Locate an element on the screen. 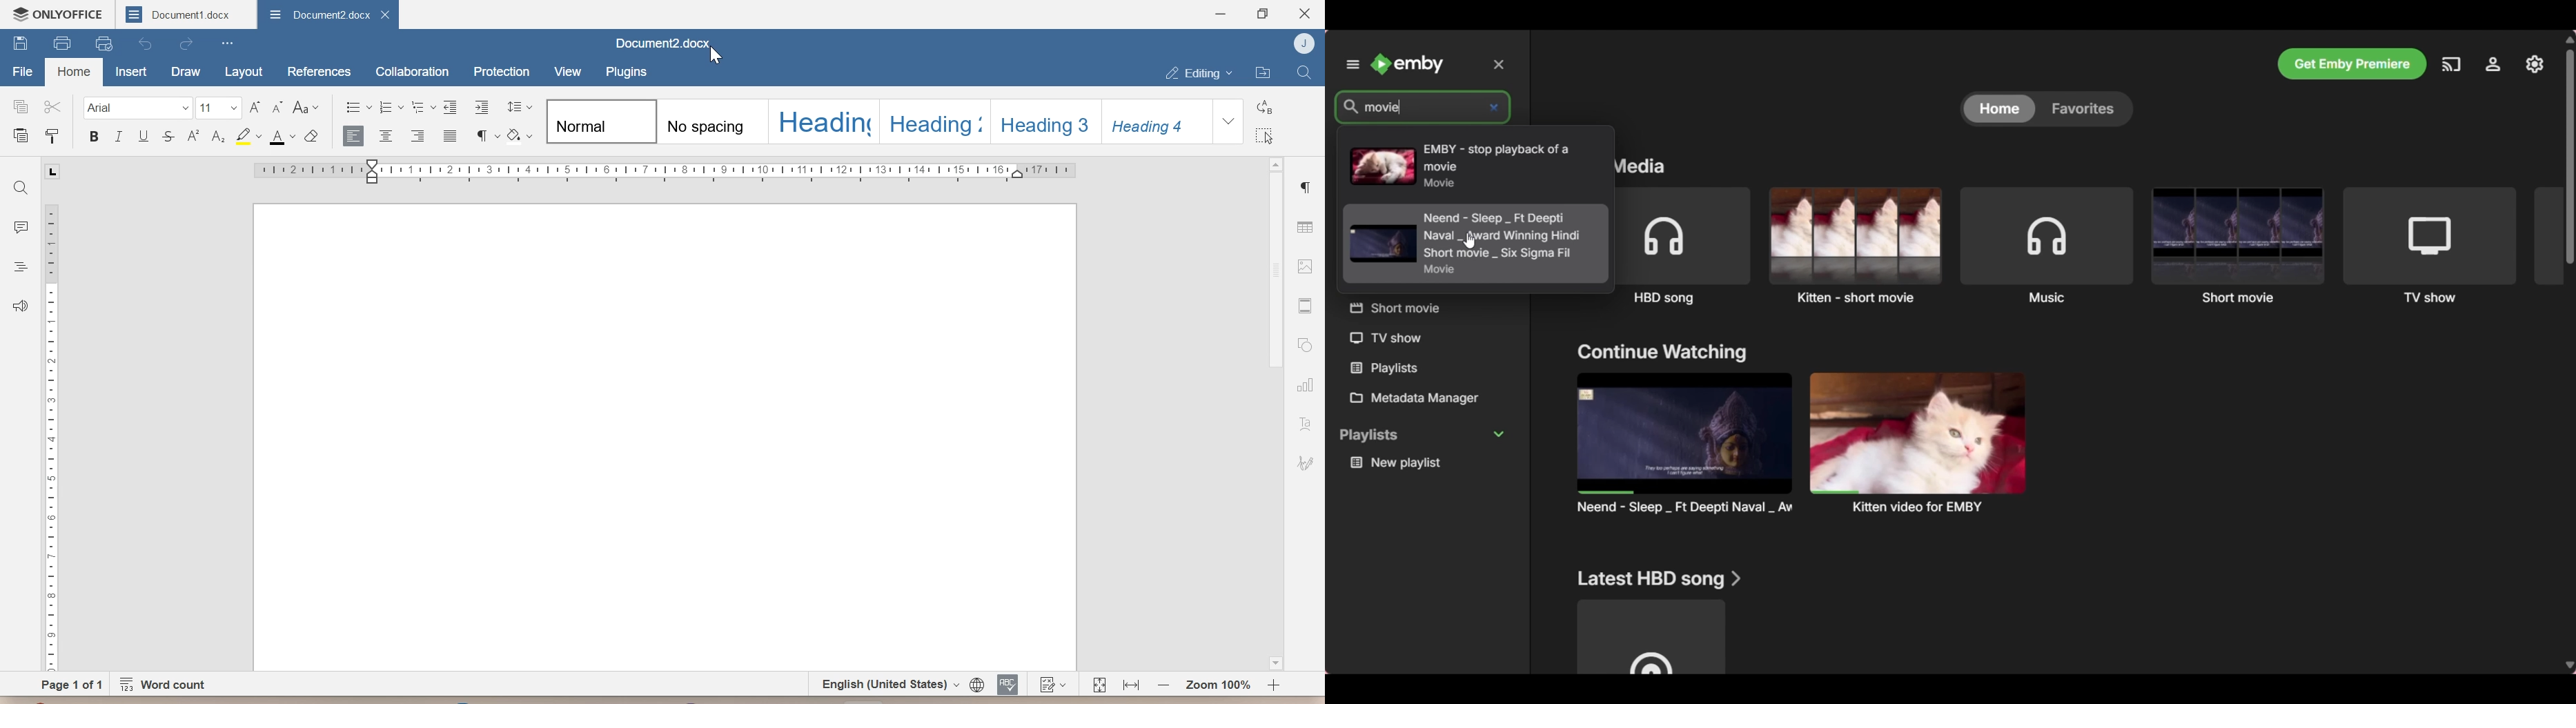 The width and height of the screenshot is (2576, 728).  is located at coordinates (188, 15).